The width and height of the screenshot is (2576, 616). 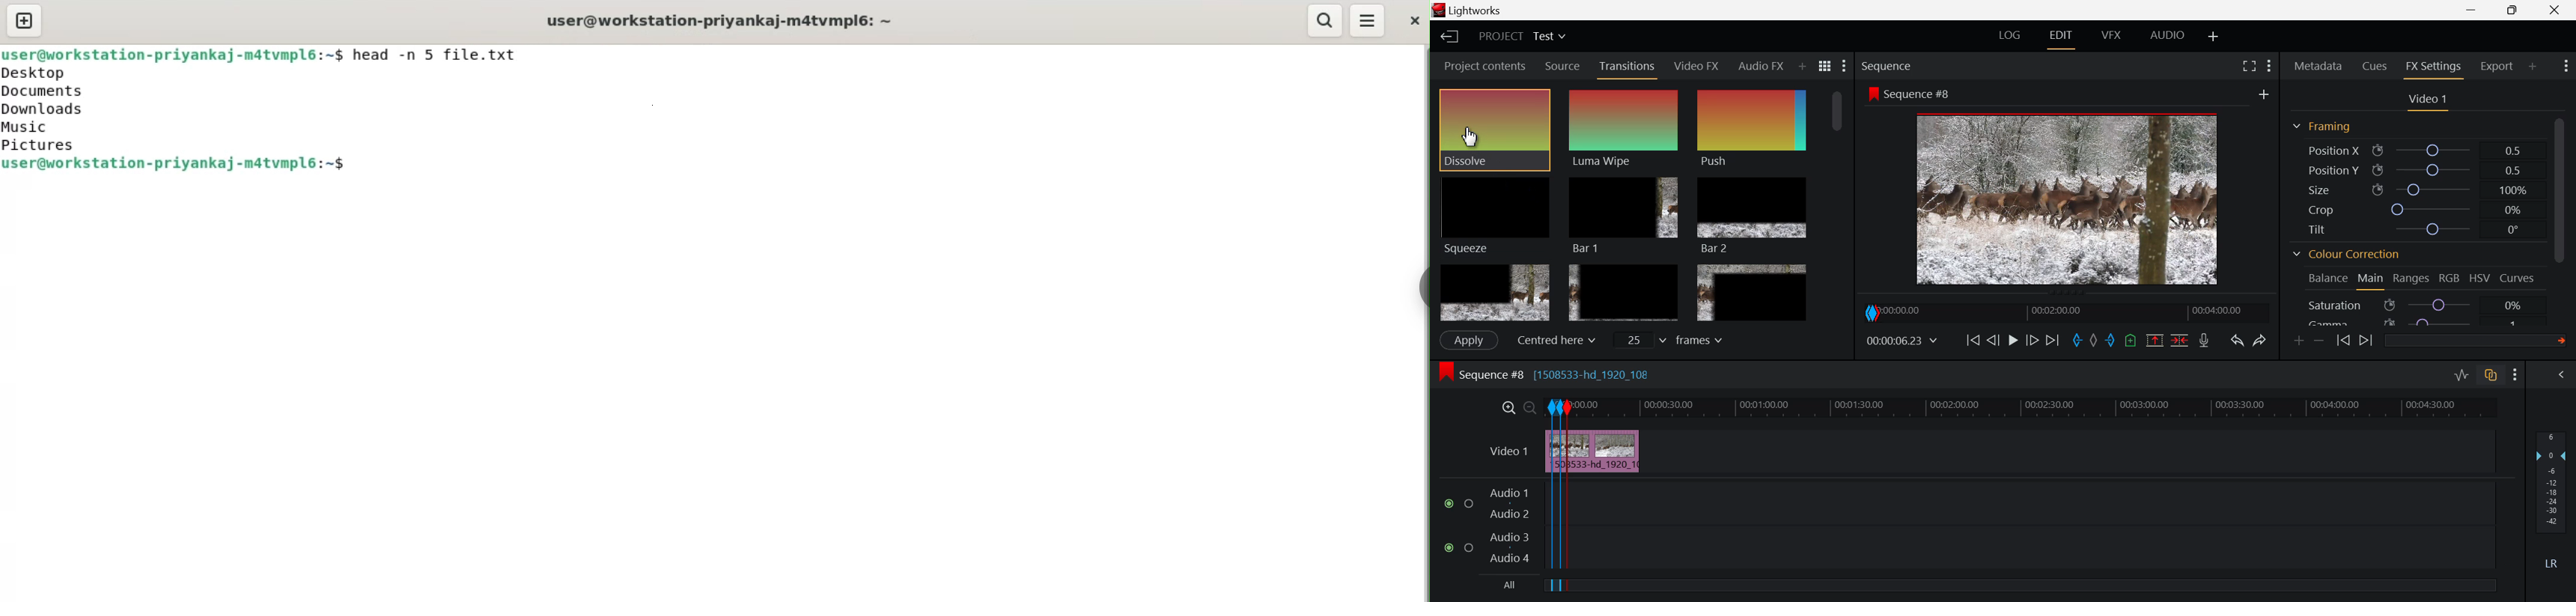 I want to click on Ranges, so click(x=2414, y=280).